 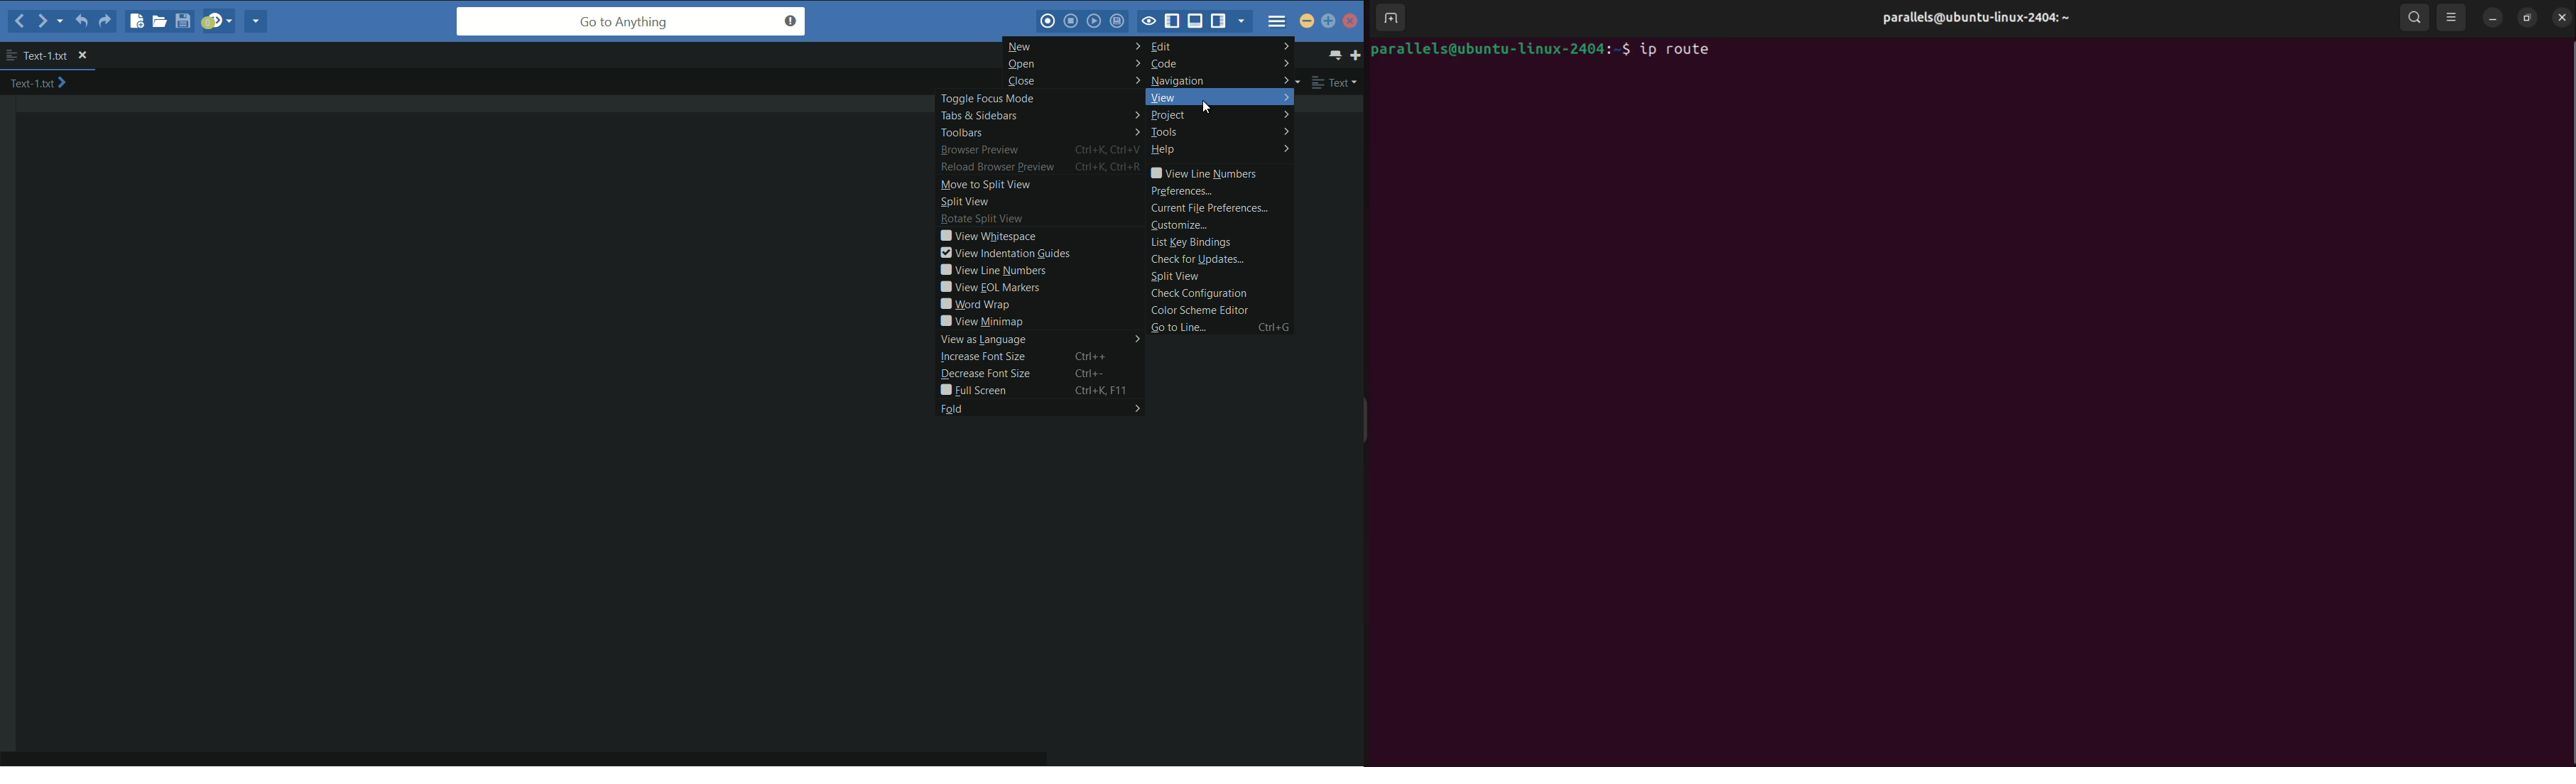 I want to click on view whitespace, so click(x=988, y=237).